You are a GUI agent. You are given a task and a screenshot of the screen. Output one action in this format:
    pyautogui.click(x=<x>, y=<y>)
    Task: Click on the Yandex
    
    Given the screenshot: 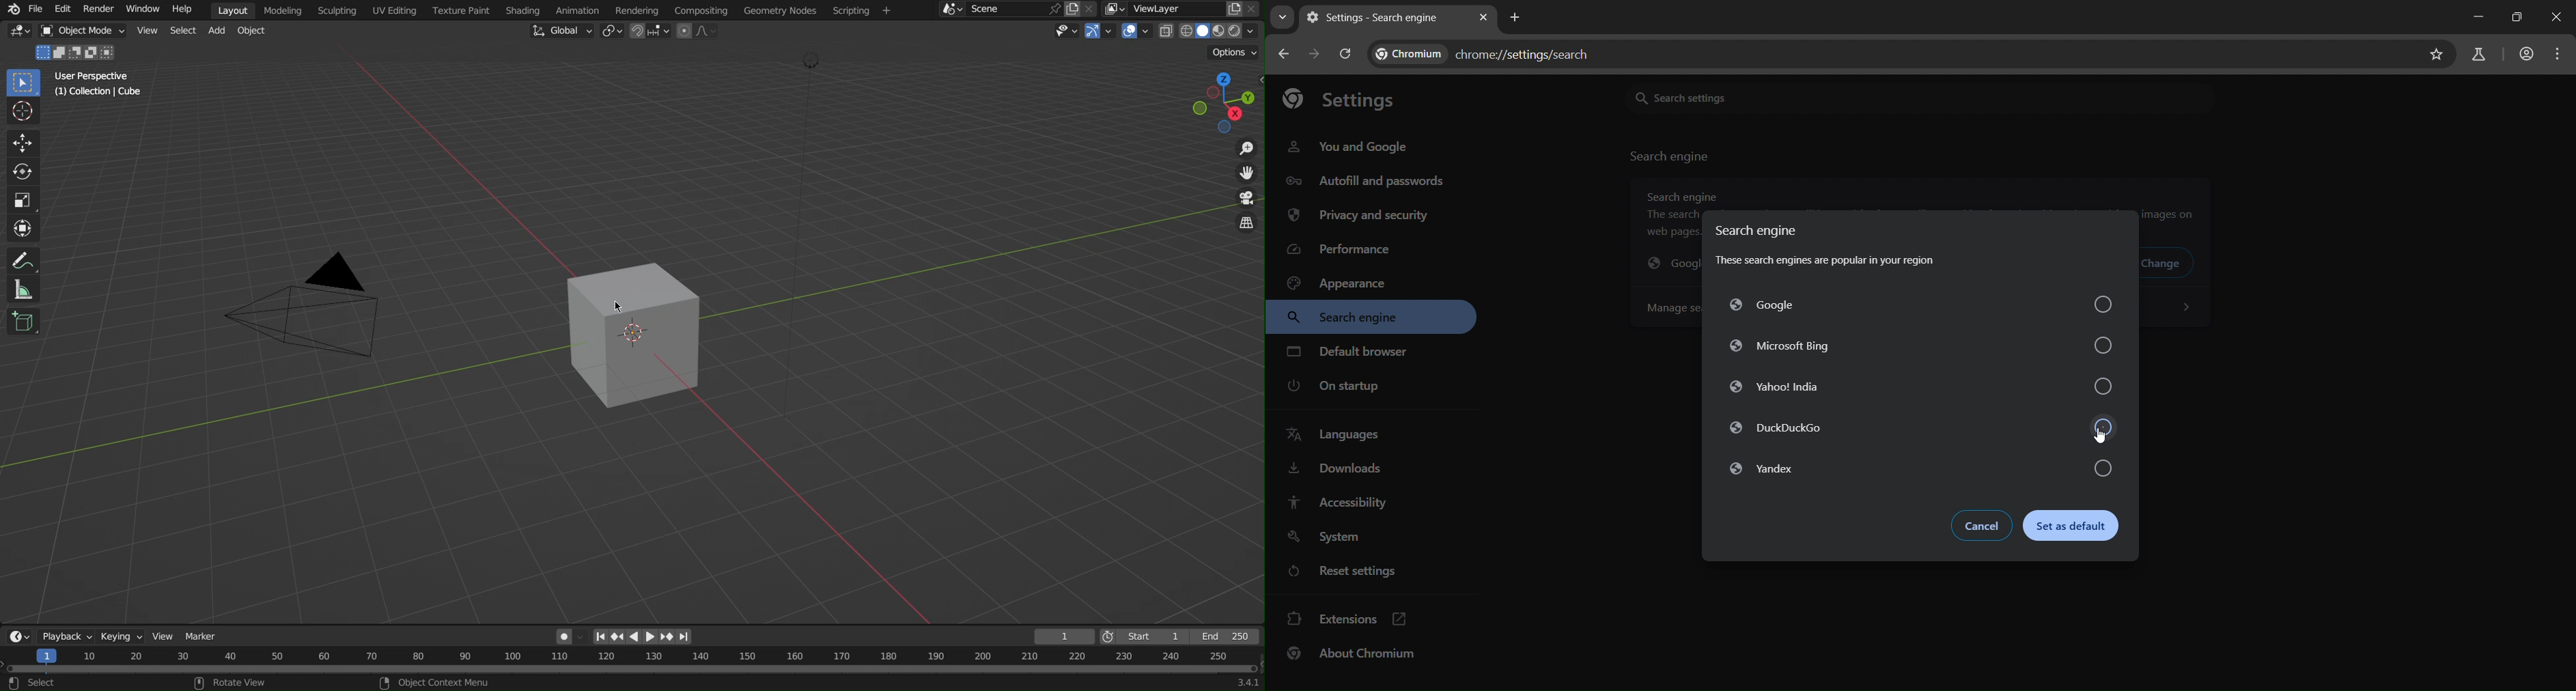 What is the action you would take?
    pyautogui.click(x=1916, y=469)
    